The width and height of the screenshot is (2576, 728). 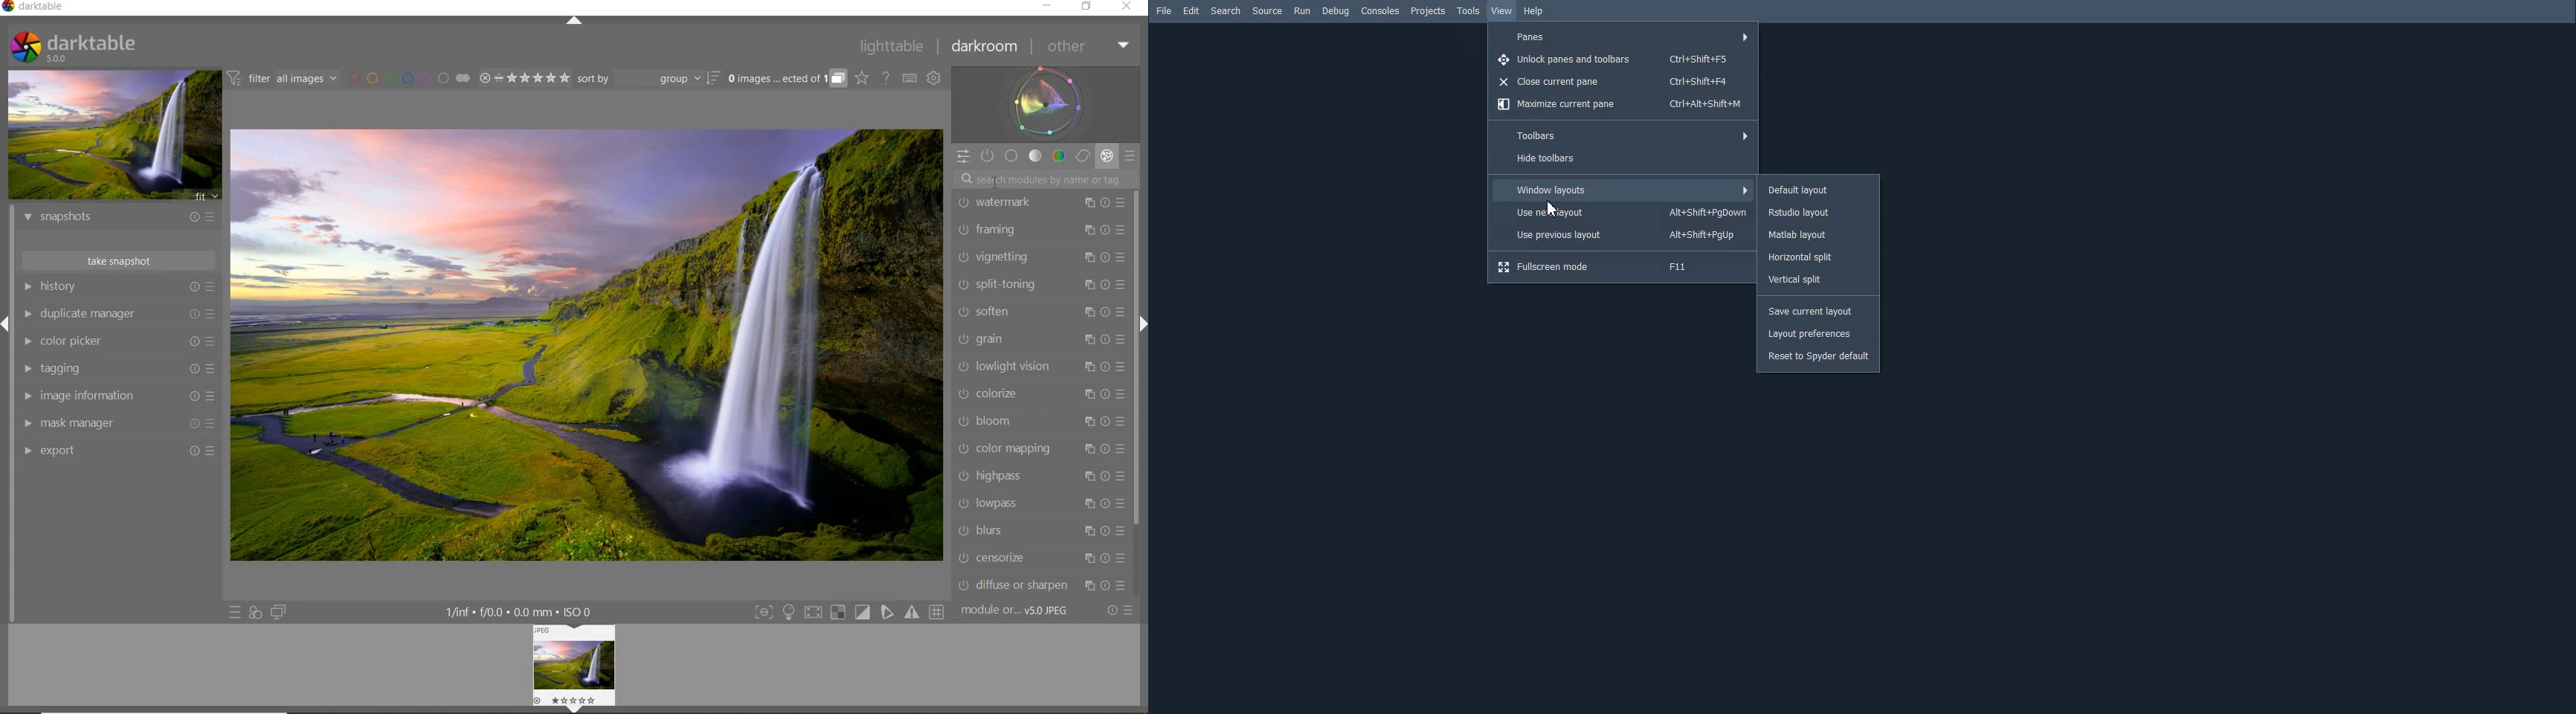 I want to click on tone, so click(x=1036, y=156).